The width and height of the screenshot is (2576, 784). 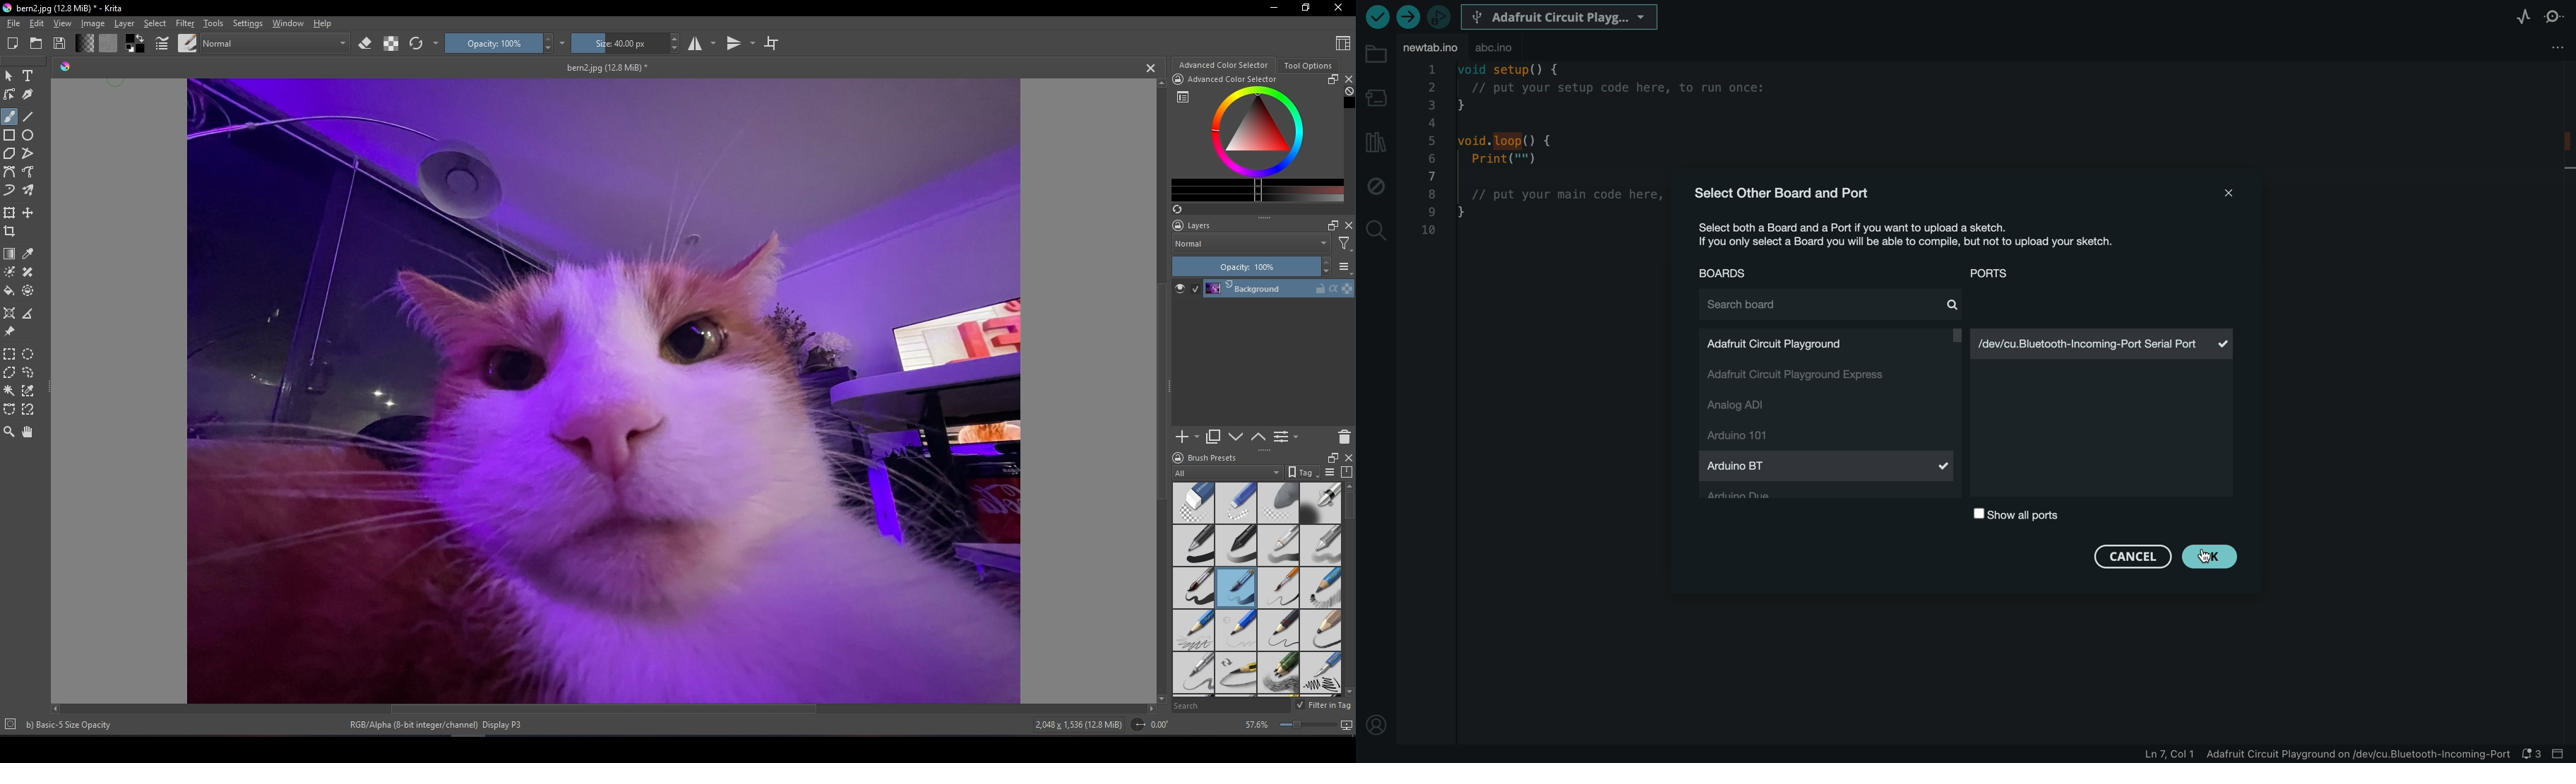 What do you see at coordinates (1251, 244) in the screenshot?
I see `Blending mode` at bounding box center [1251, 244].